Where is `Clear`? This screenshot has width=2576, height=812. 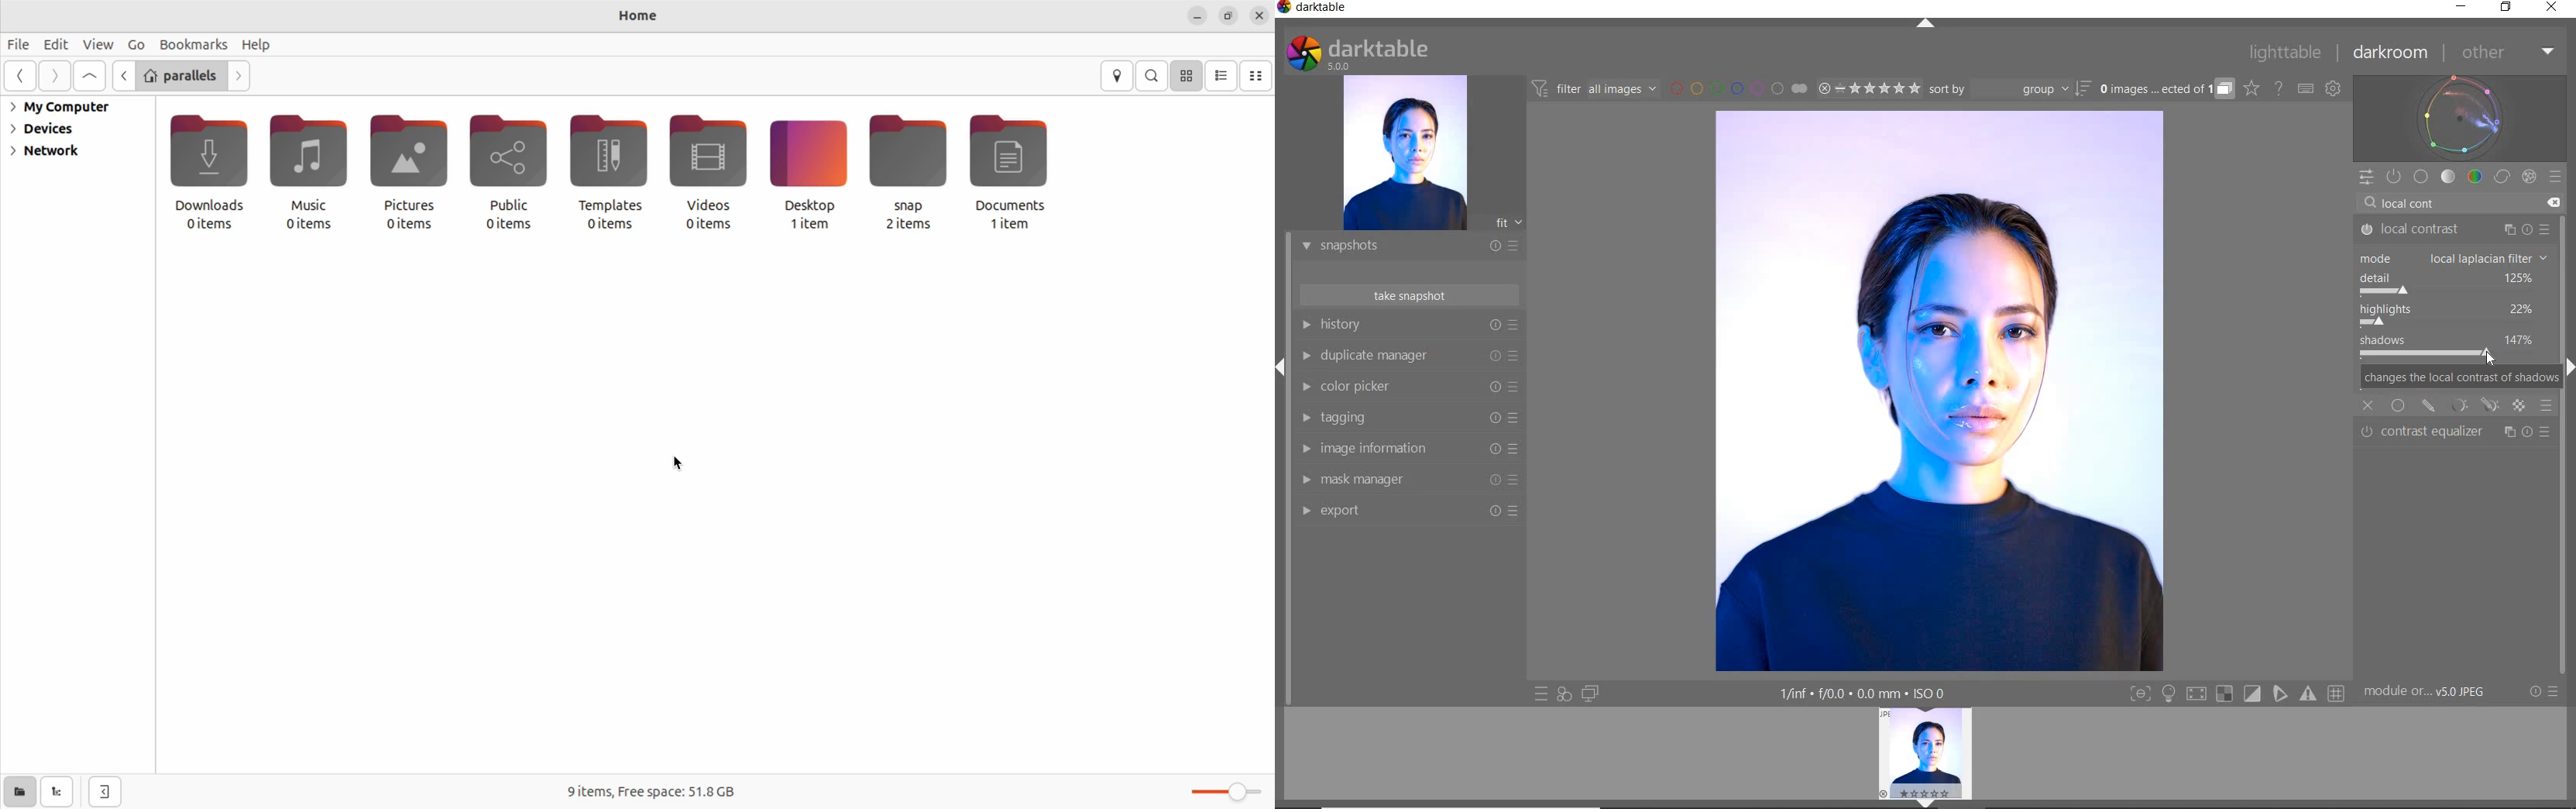 Clear is located at coordinates (2553, 203).